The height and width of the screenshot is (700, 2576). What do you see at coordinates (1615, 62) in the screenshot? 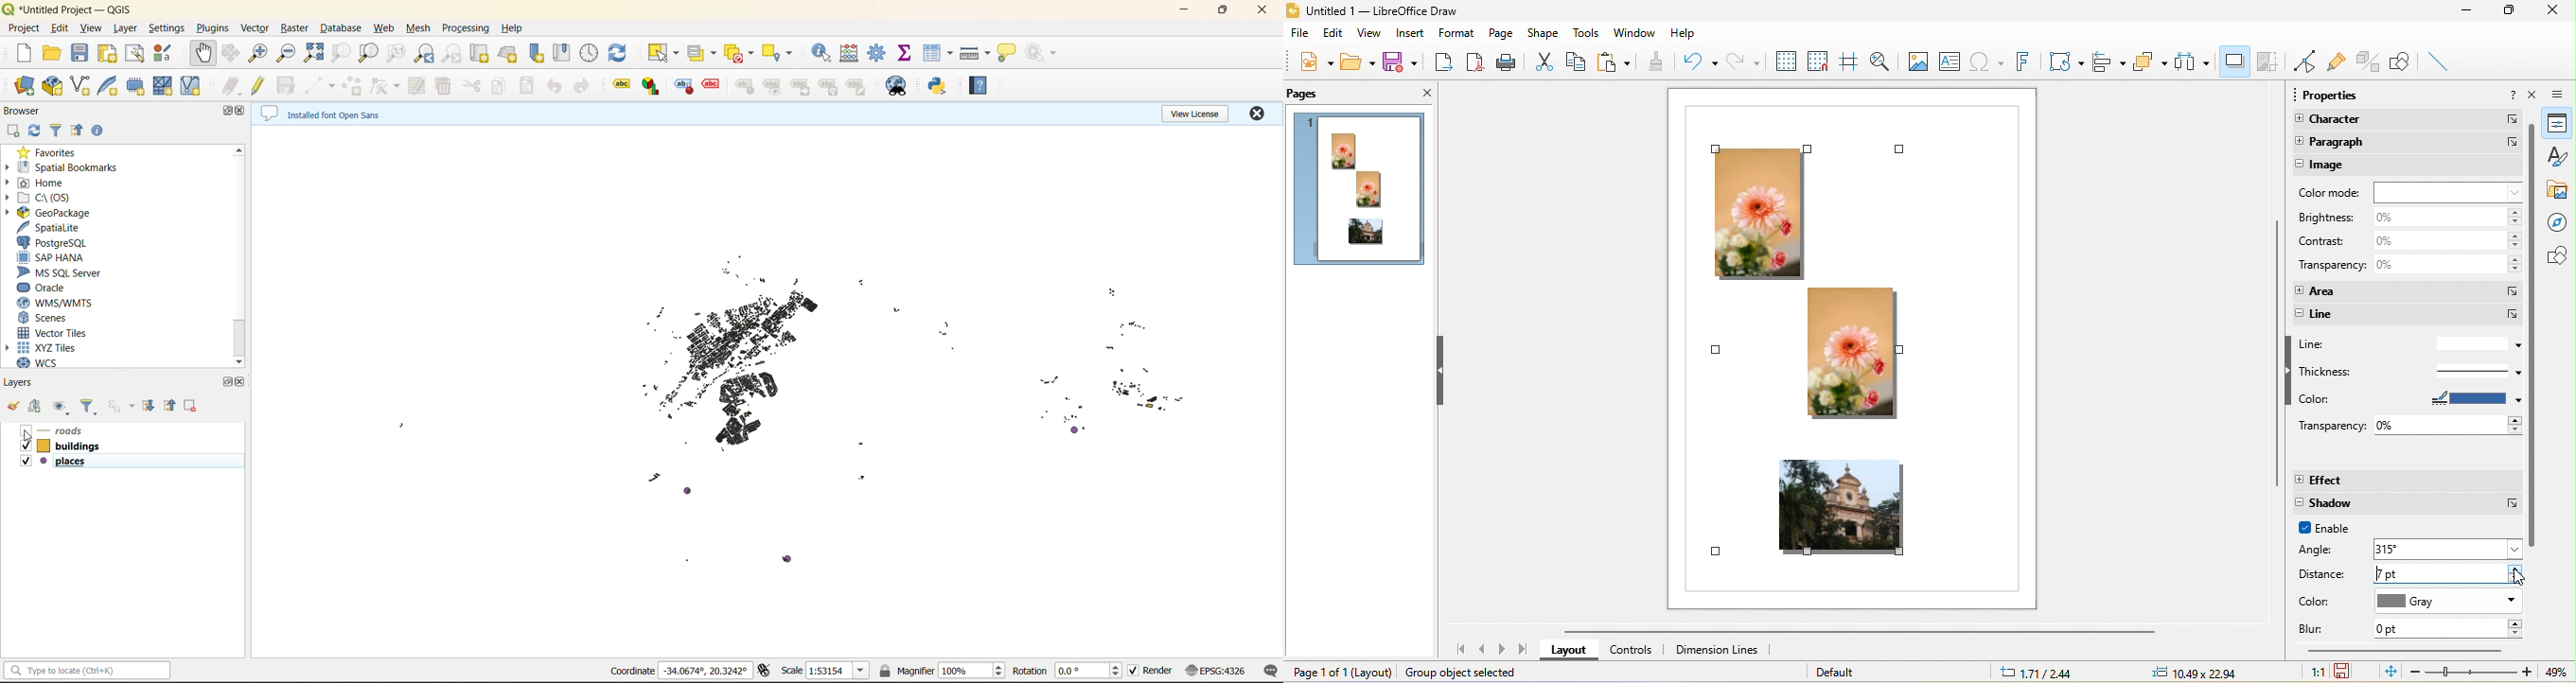
I see `paste` at bounding box center [1615, 62].